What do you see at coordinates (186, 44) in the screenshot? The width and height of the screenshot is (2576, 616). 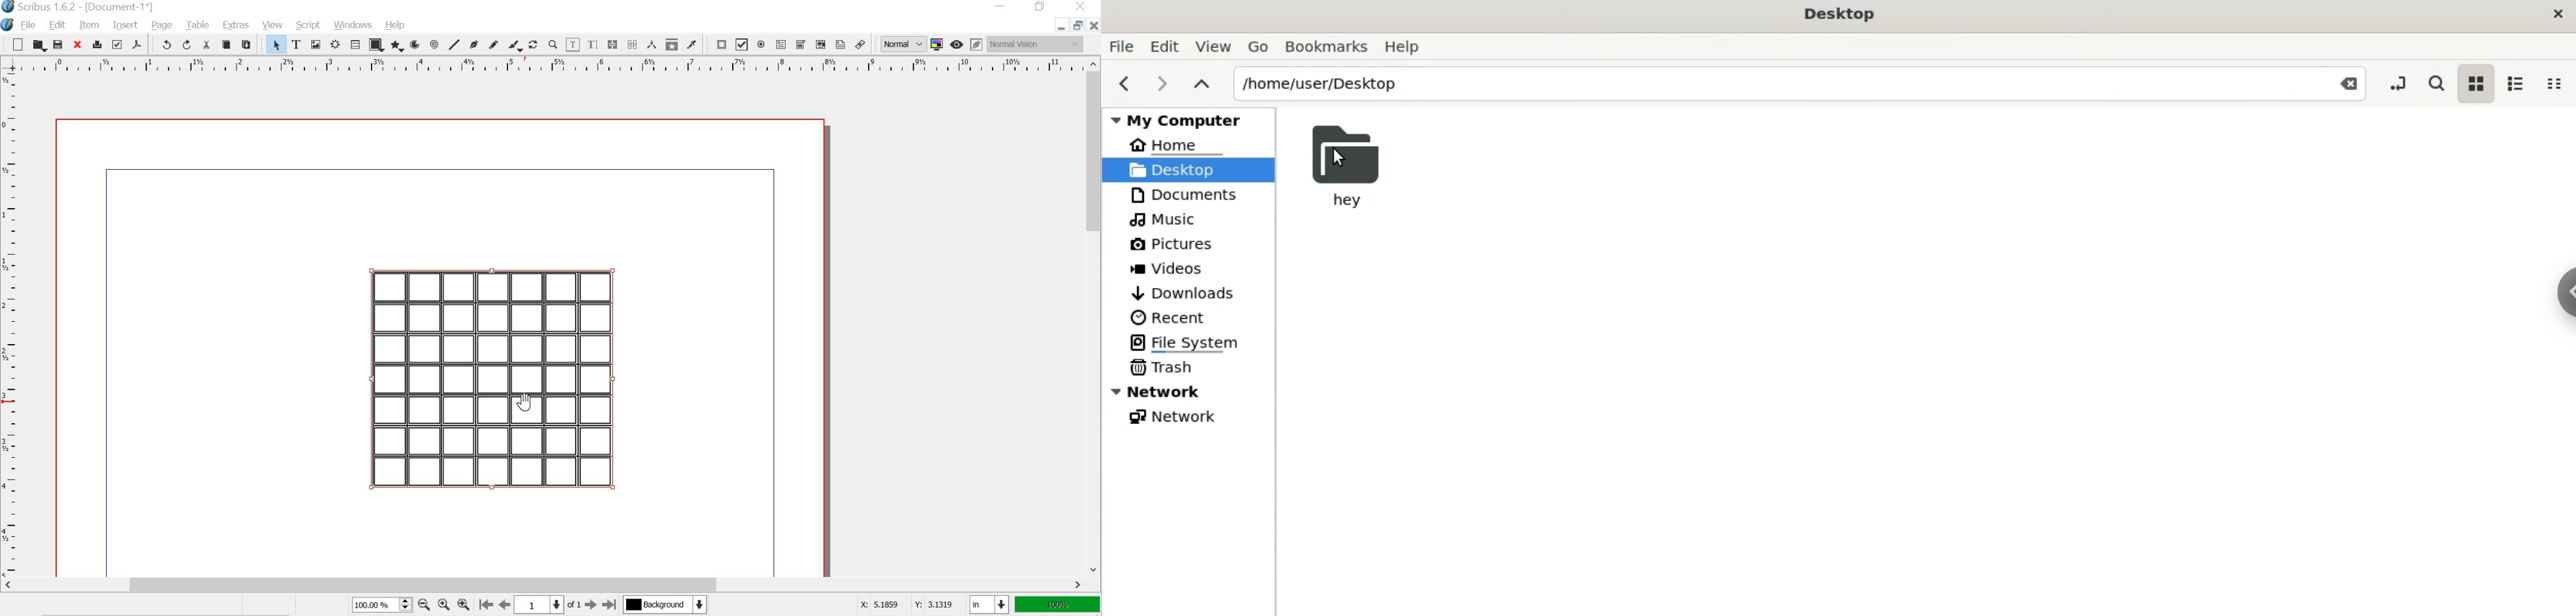 I see `redo` at bounding box center [186, 44].